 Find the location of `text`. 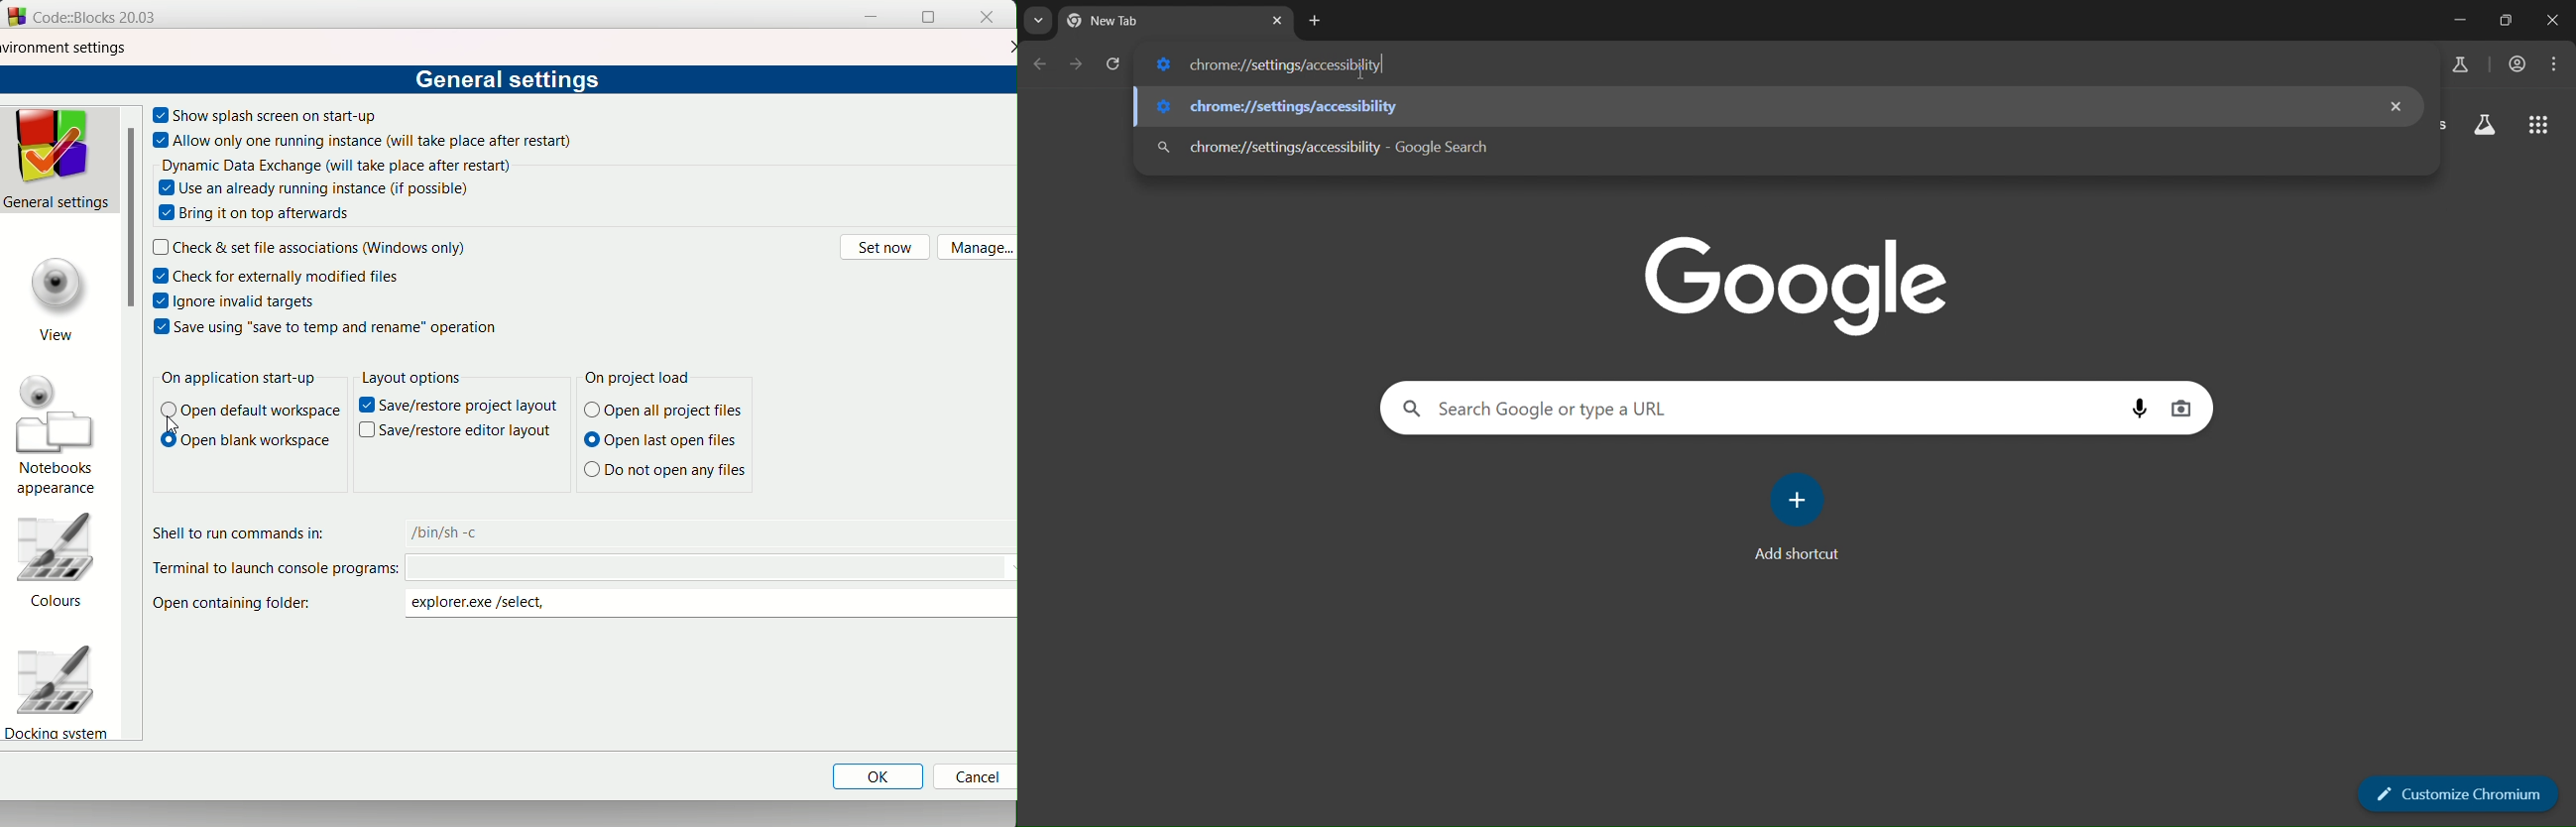

text is located at coordinates (252, 301).